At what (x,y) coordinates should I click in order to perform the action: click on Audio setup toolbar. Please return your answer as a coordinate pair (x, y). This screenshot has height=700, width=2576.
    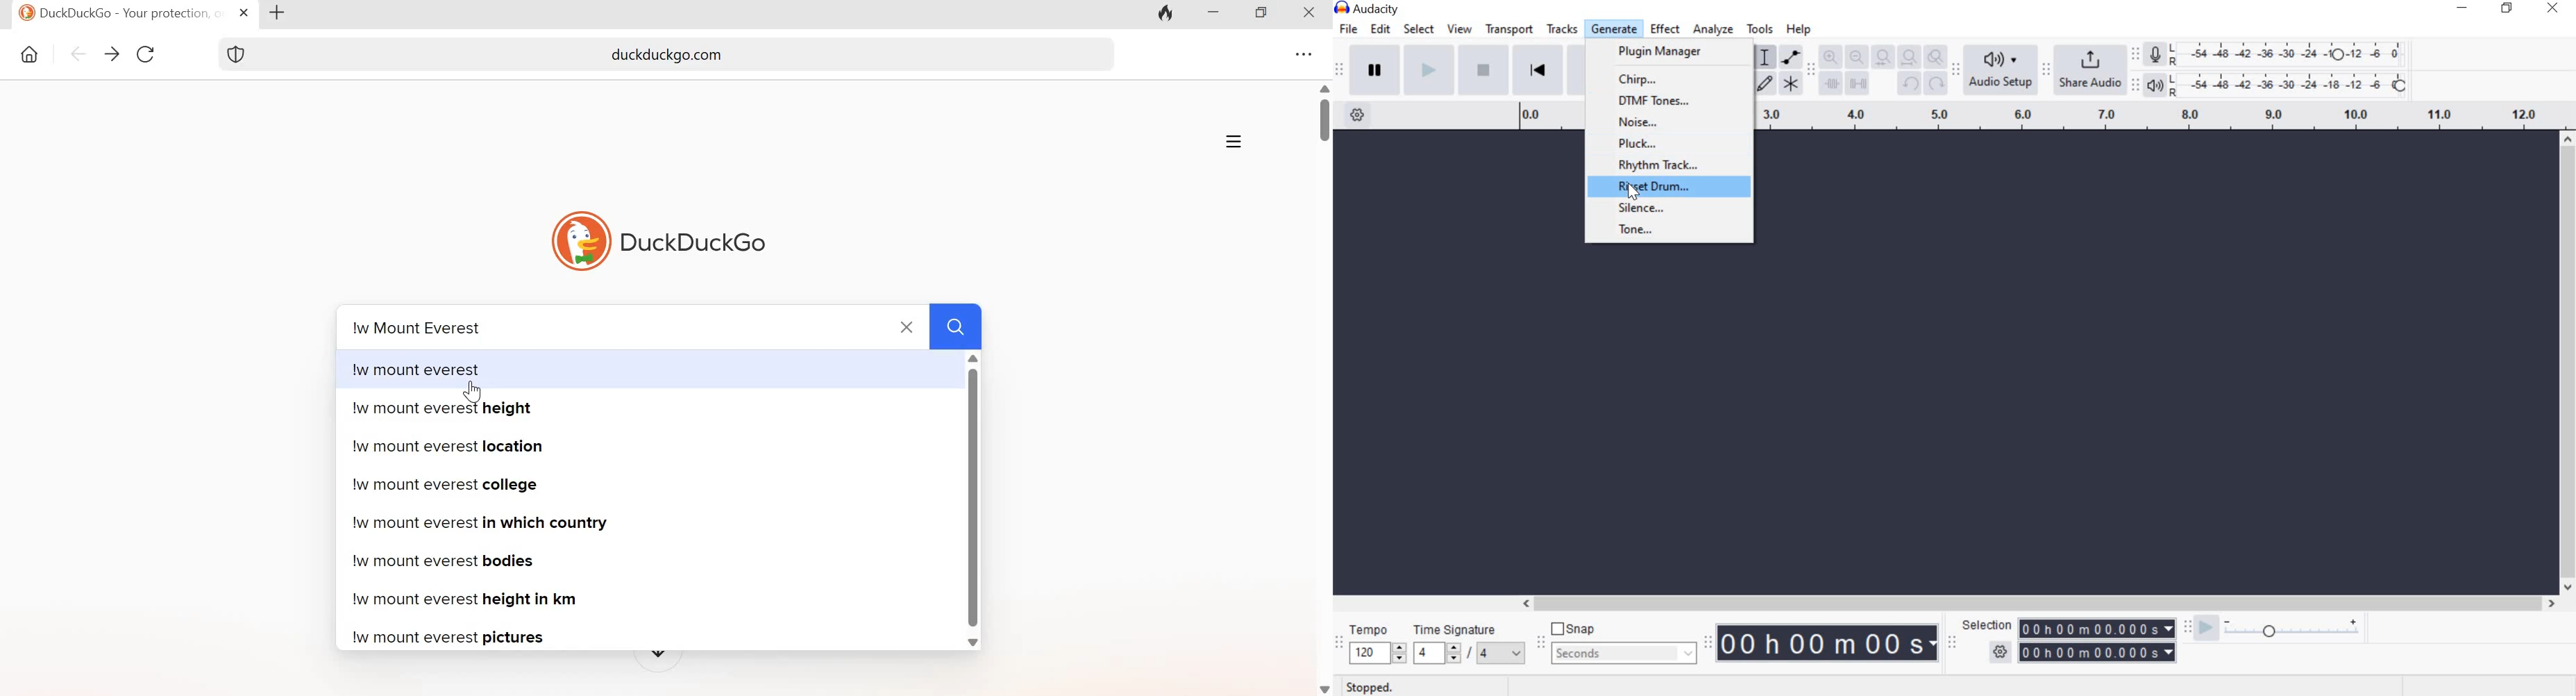
    Looking at the image, I should click on (1954, 69).